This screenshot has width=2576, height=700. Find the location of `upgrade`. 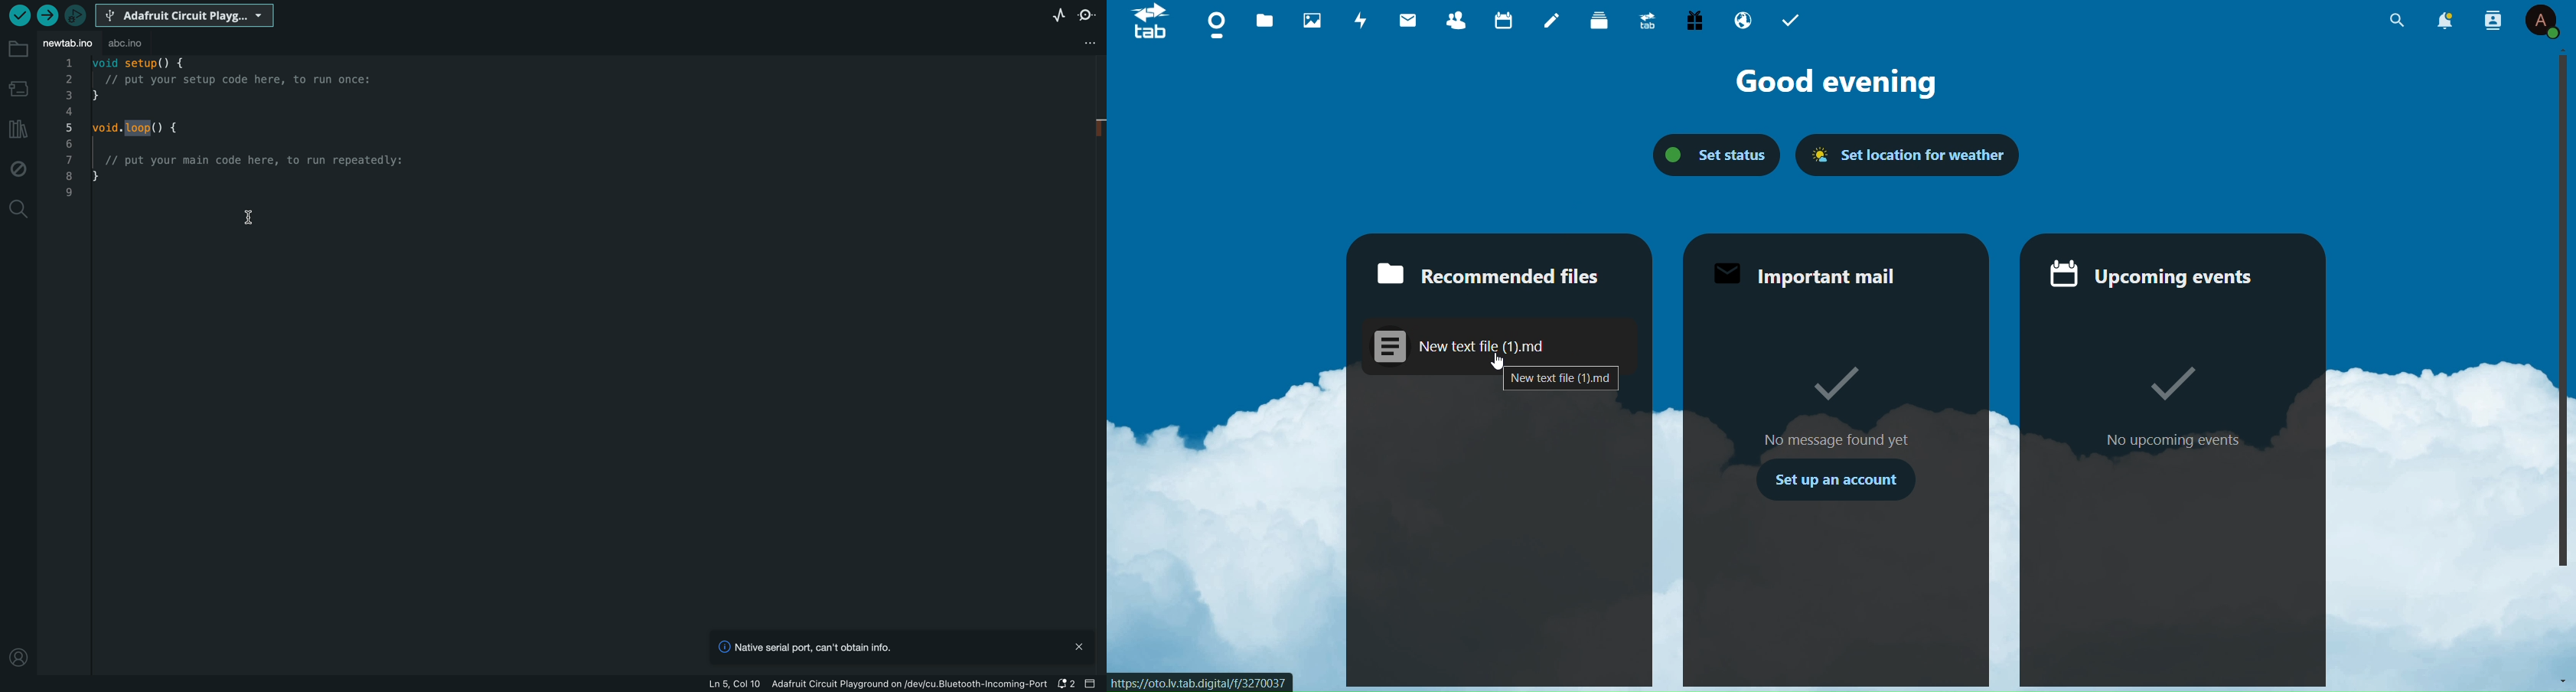

upgrade is located at coordinates (1650, 18).